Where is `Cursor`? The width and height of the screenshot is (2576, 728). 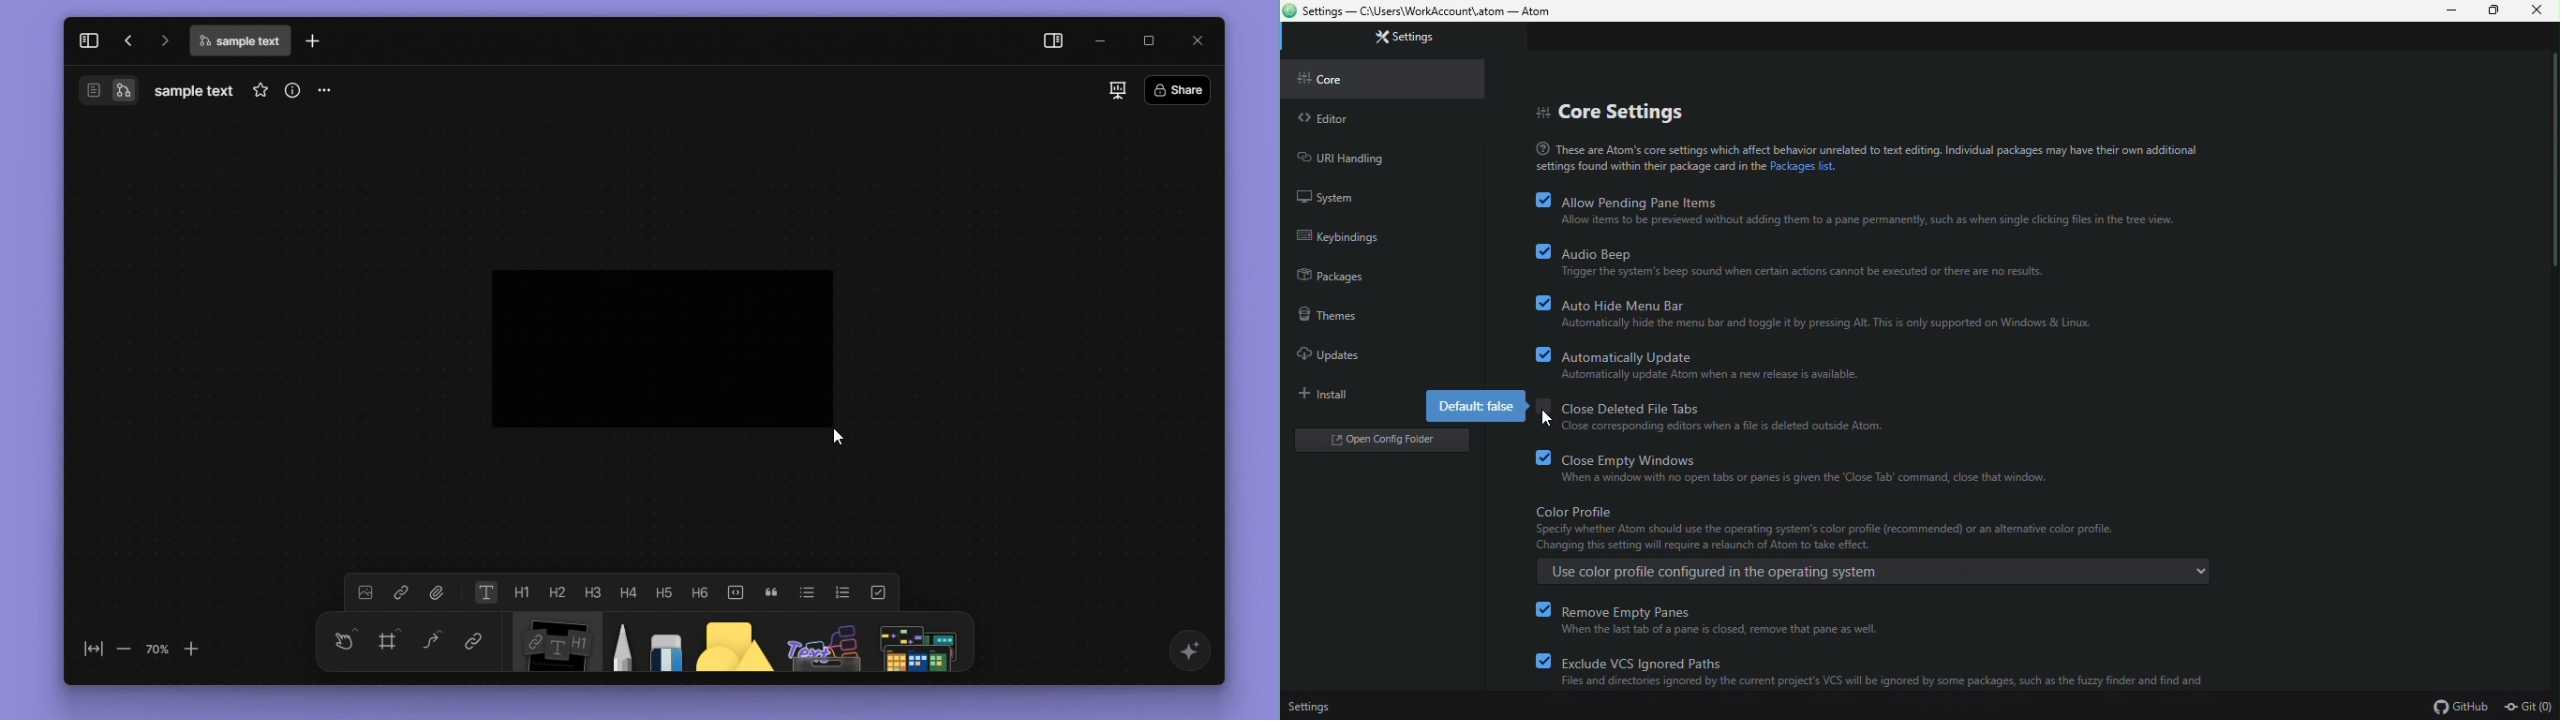 Cursor is located at coordinates (1546, 420).